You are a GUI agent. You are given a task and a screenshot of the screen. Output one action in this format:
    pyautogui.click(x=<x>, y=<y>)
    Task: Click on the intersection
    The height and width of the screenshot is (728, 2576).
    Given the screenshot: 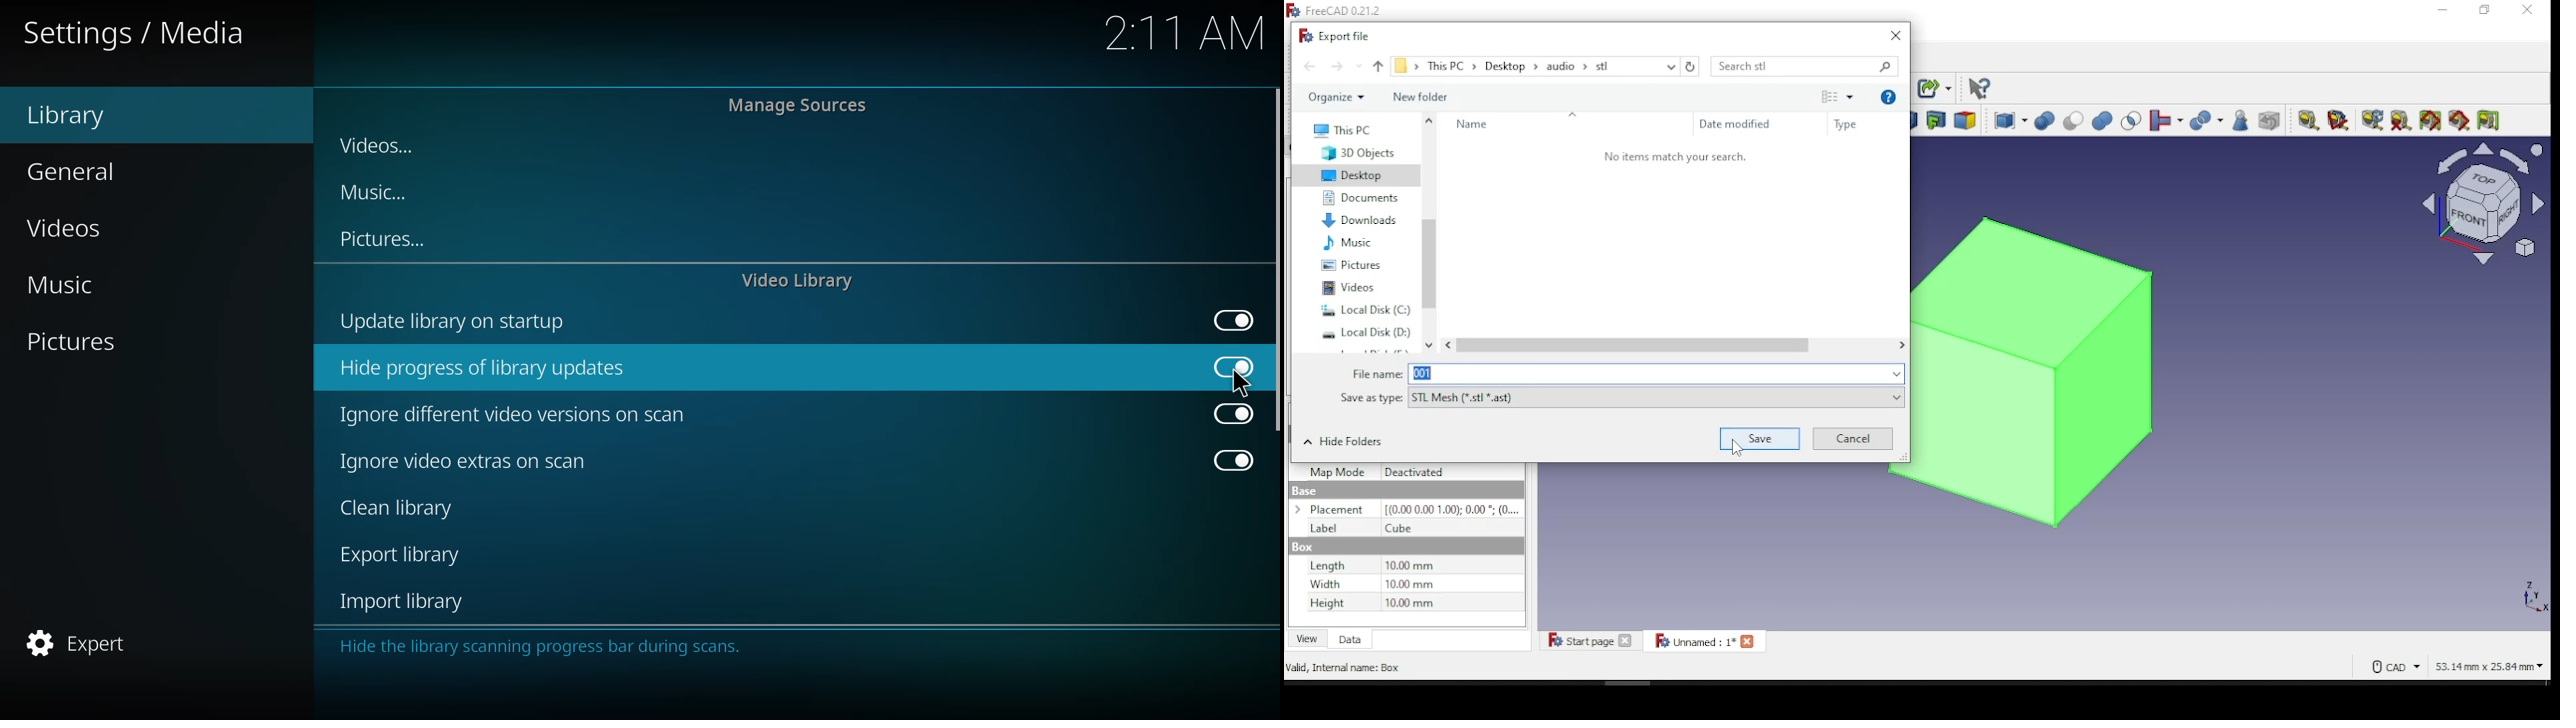 What is the action you would take?
    pyautogui.click(x=2130, y=122)
    